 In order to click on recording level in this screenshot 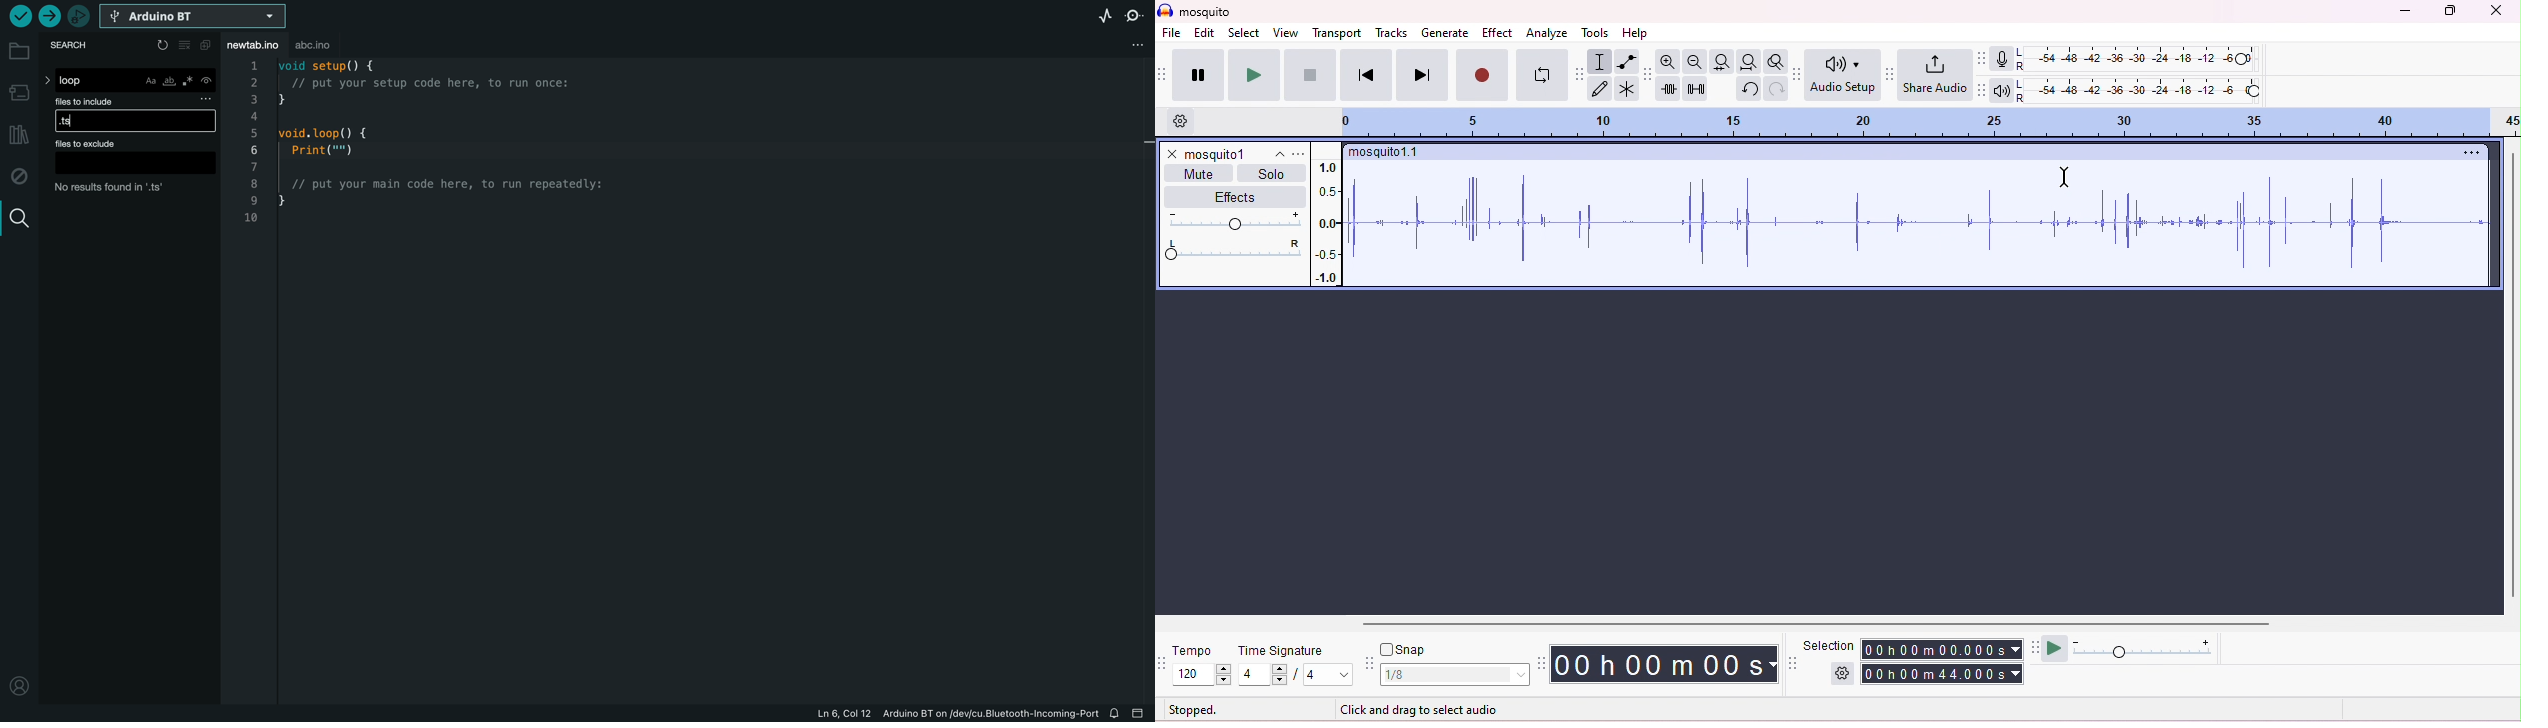, I will do `click(2141, 59)`.